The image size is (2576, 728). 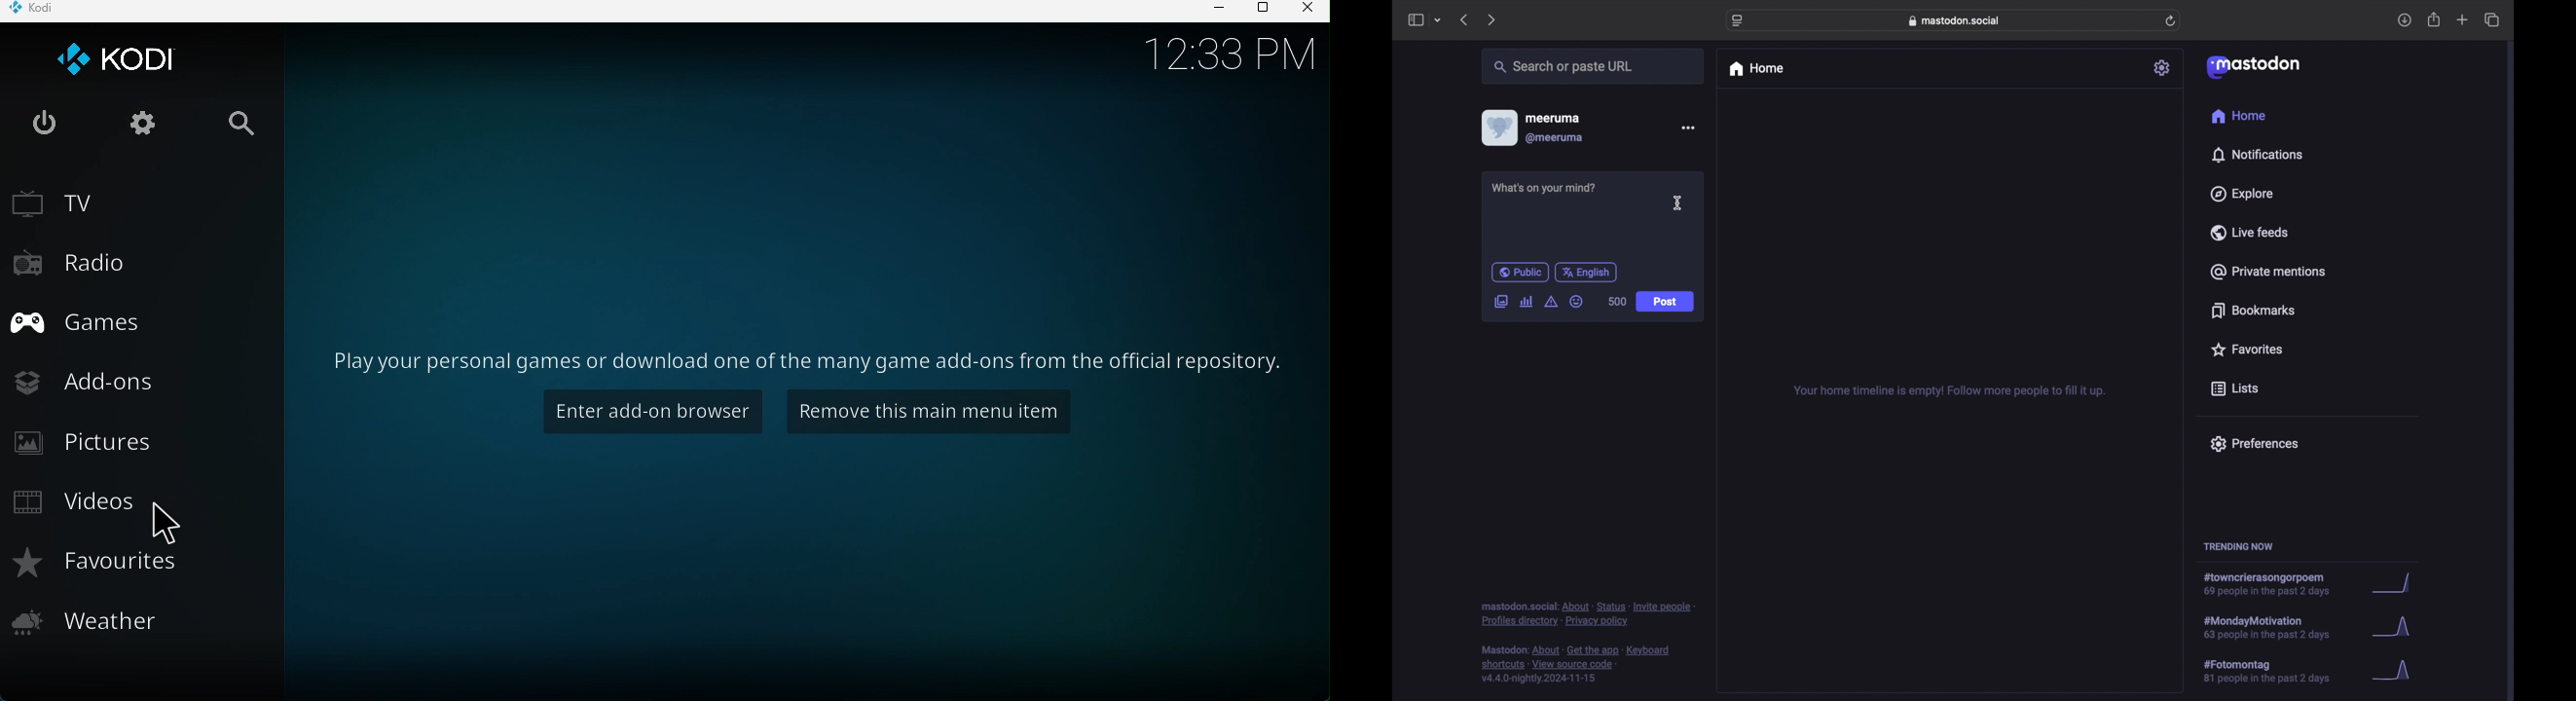 What do you see at coordinates (1543, 188) in the screenshot?
I see `what's on your mind?` at bounding box center [1543, 188].